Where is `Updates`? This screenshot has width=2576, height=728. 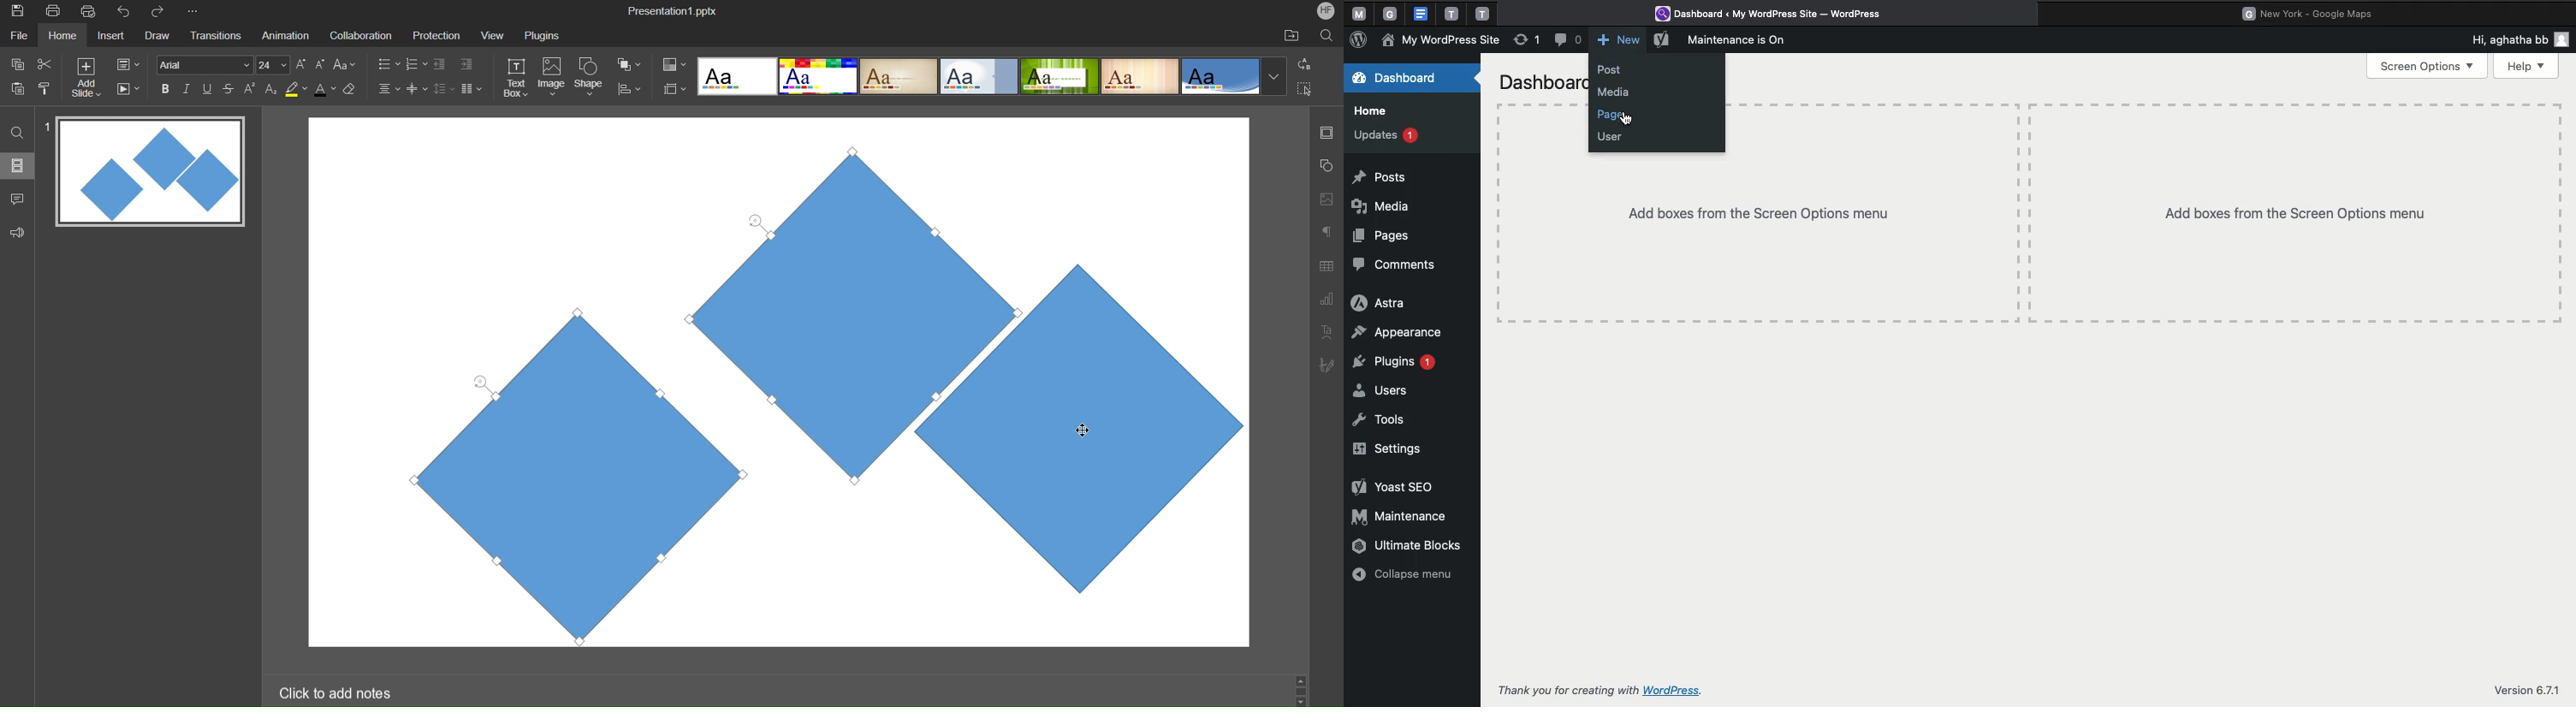
Updates is located at coordinates (1386, 136).